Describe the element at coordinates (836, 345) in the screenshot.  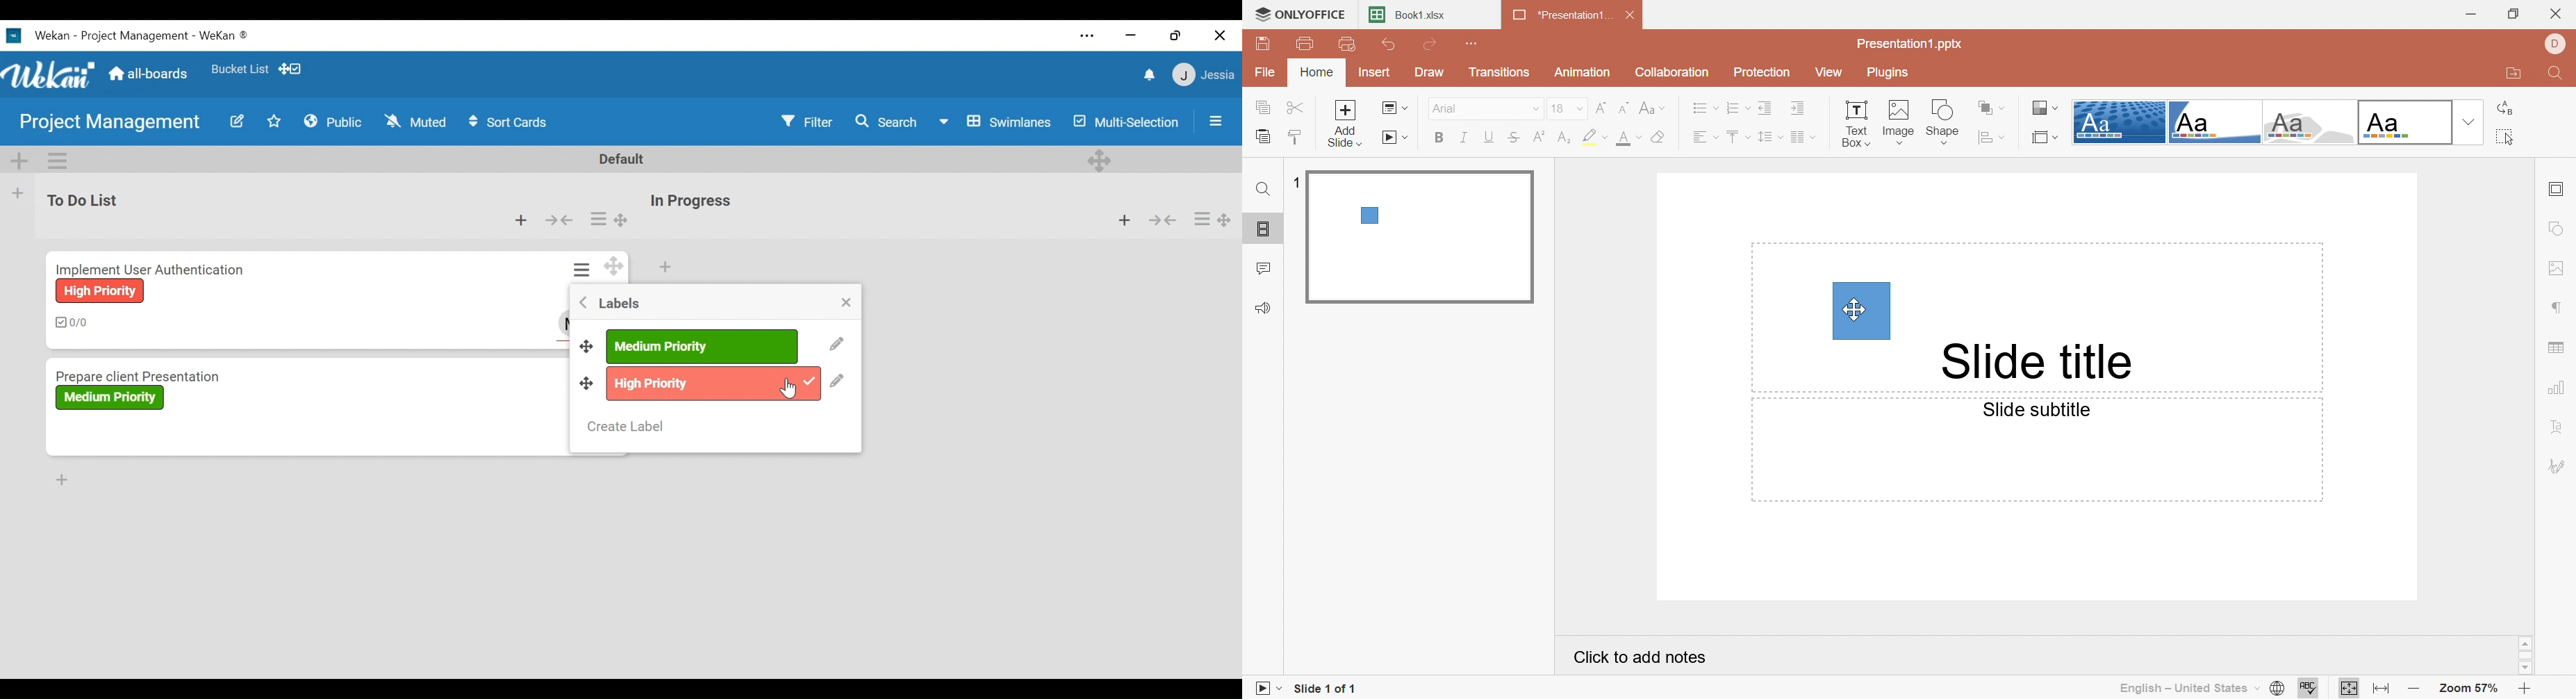
I see `Edit` at that location.